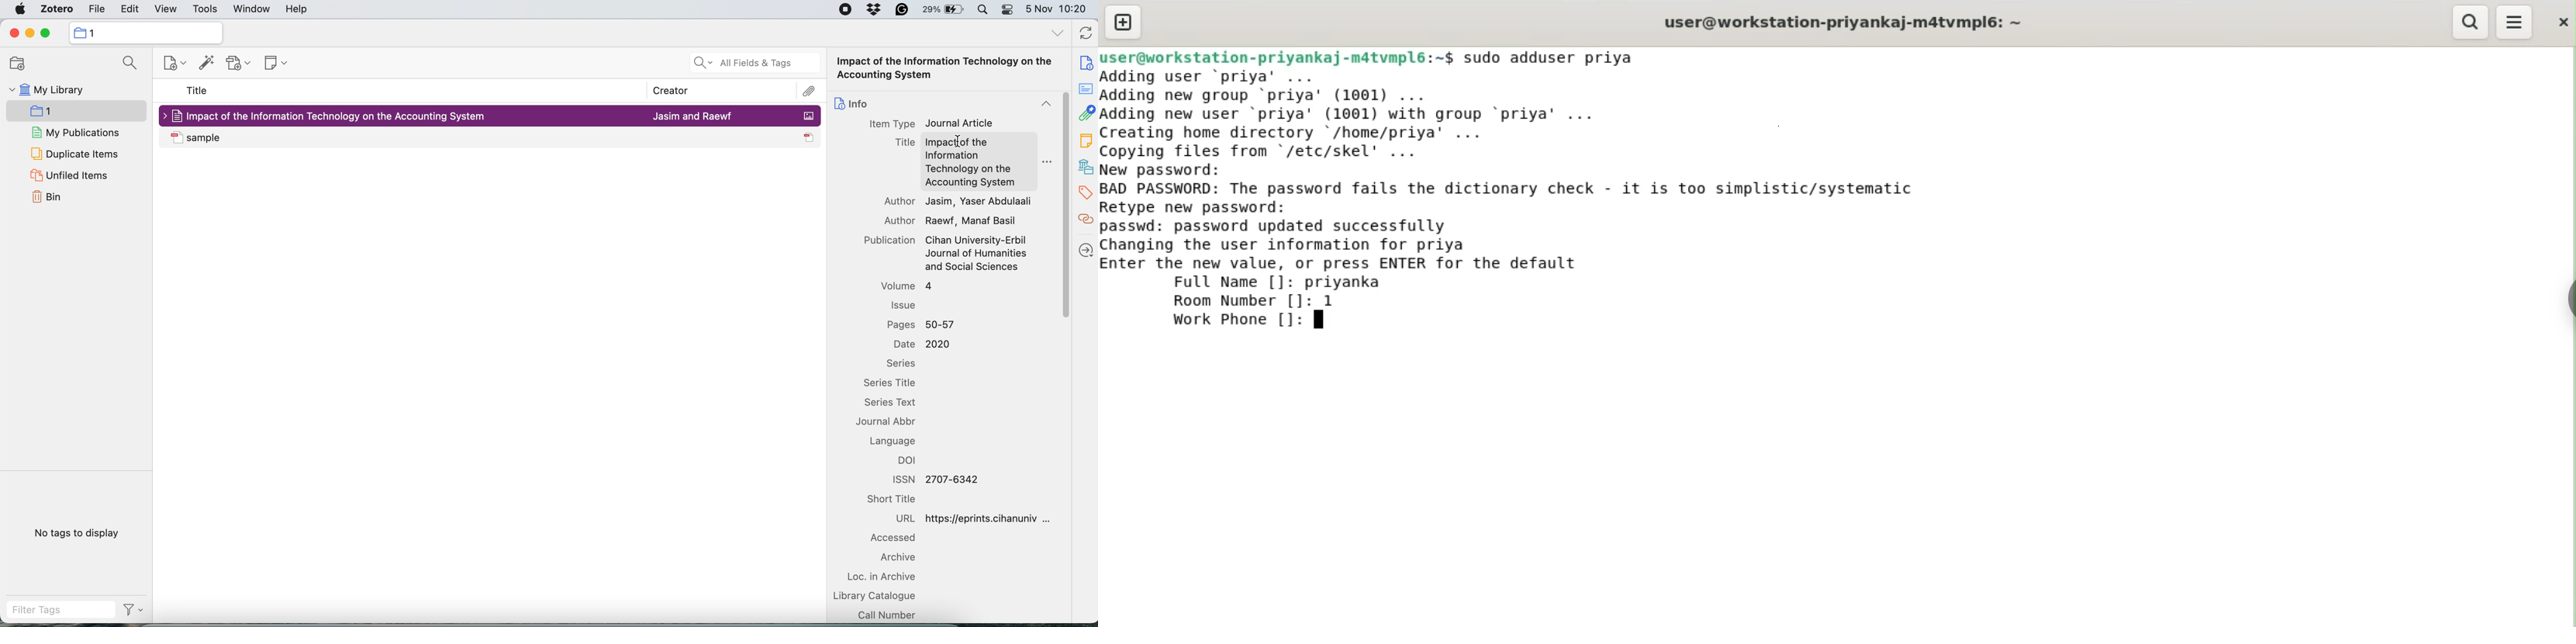  I want to click on sample, so click(338, 136).